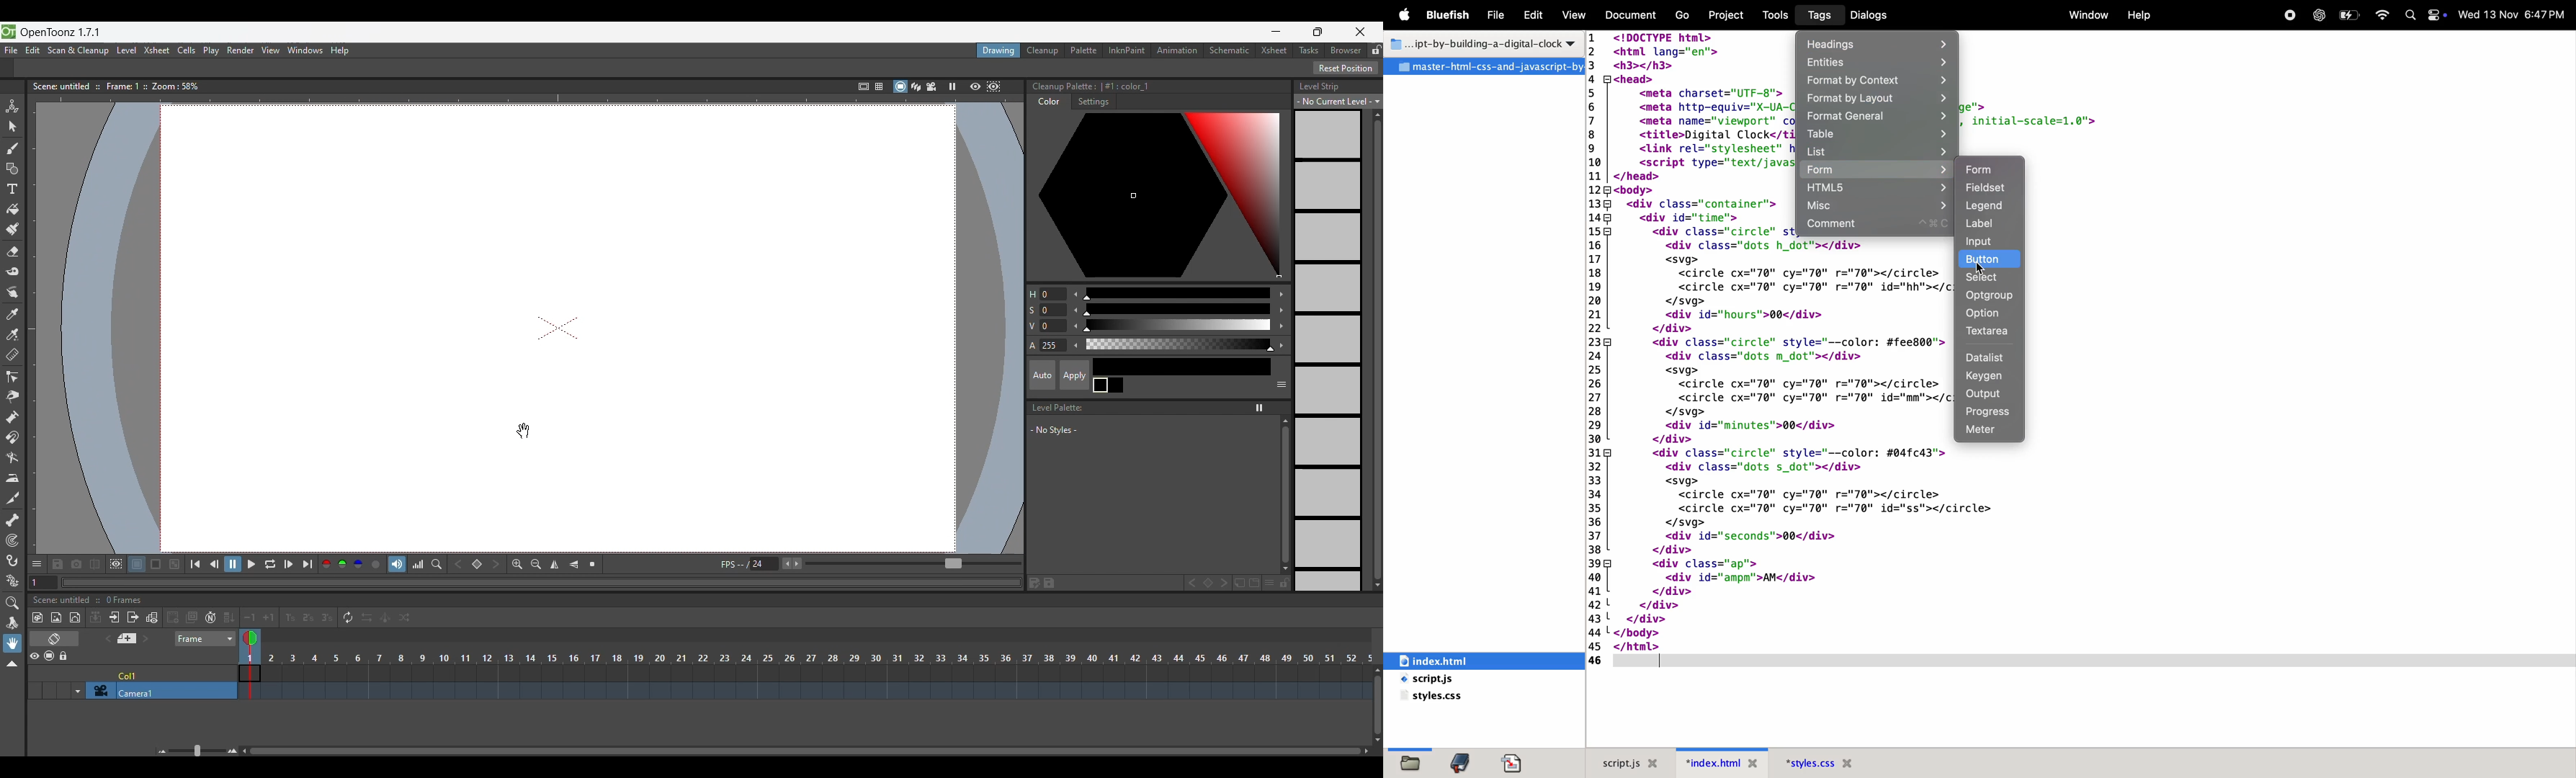 This screenshot has width=2576, height=784. Describe the element at coordinates (173, 617) in the screenshot. I see `Create blank drawing` at that location.